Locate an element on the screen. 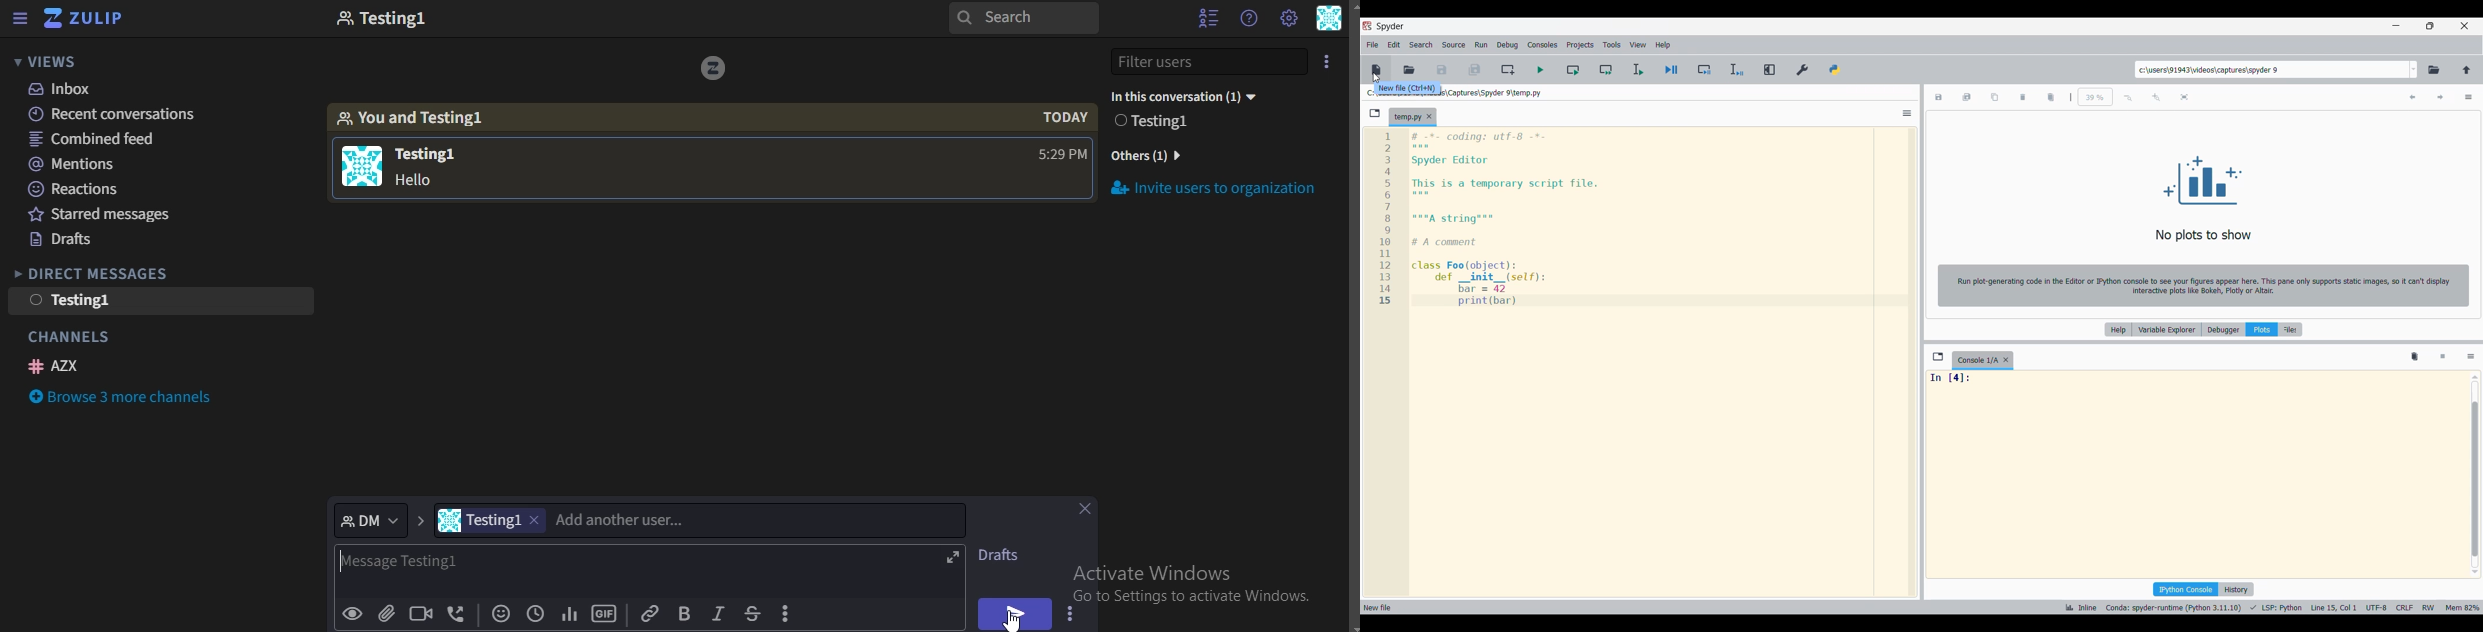 This screenshot has height=644, width=2492. 123456i89101112131415 is located at coordinates (1386, 221).